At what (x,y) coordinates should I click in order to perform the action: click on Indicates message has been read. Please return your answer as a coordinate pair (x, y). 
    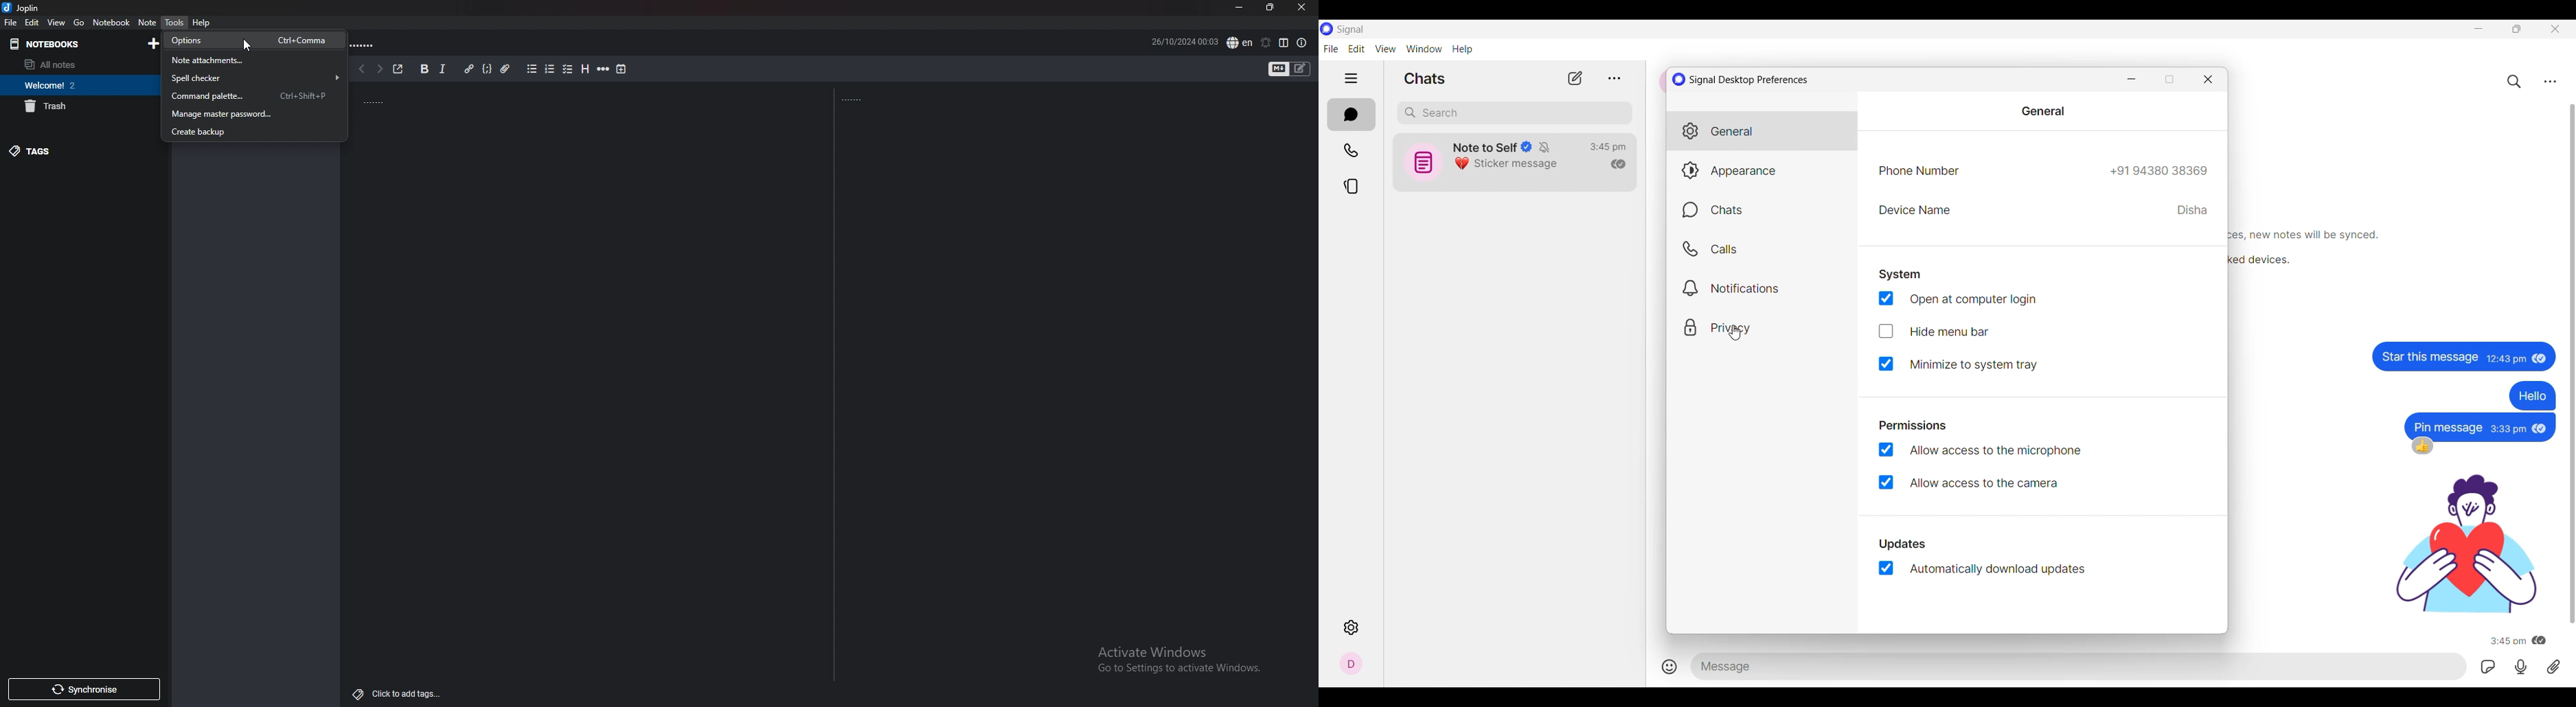
    Looking at the image, I should click on (2540, 360).